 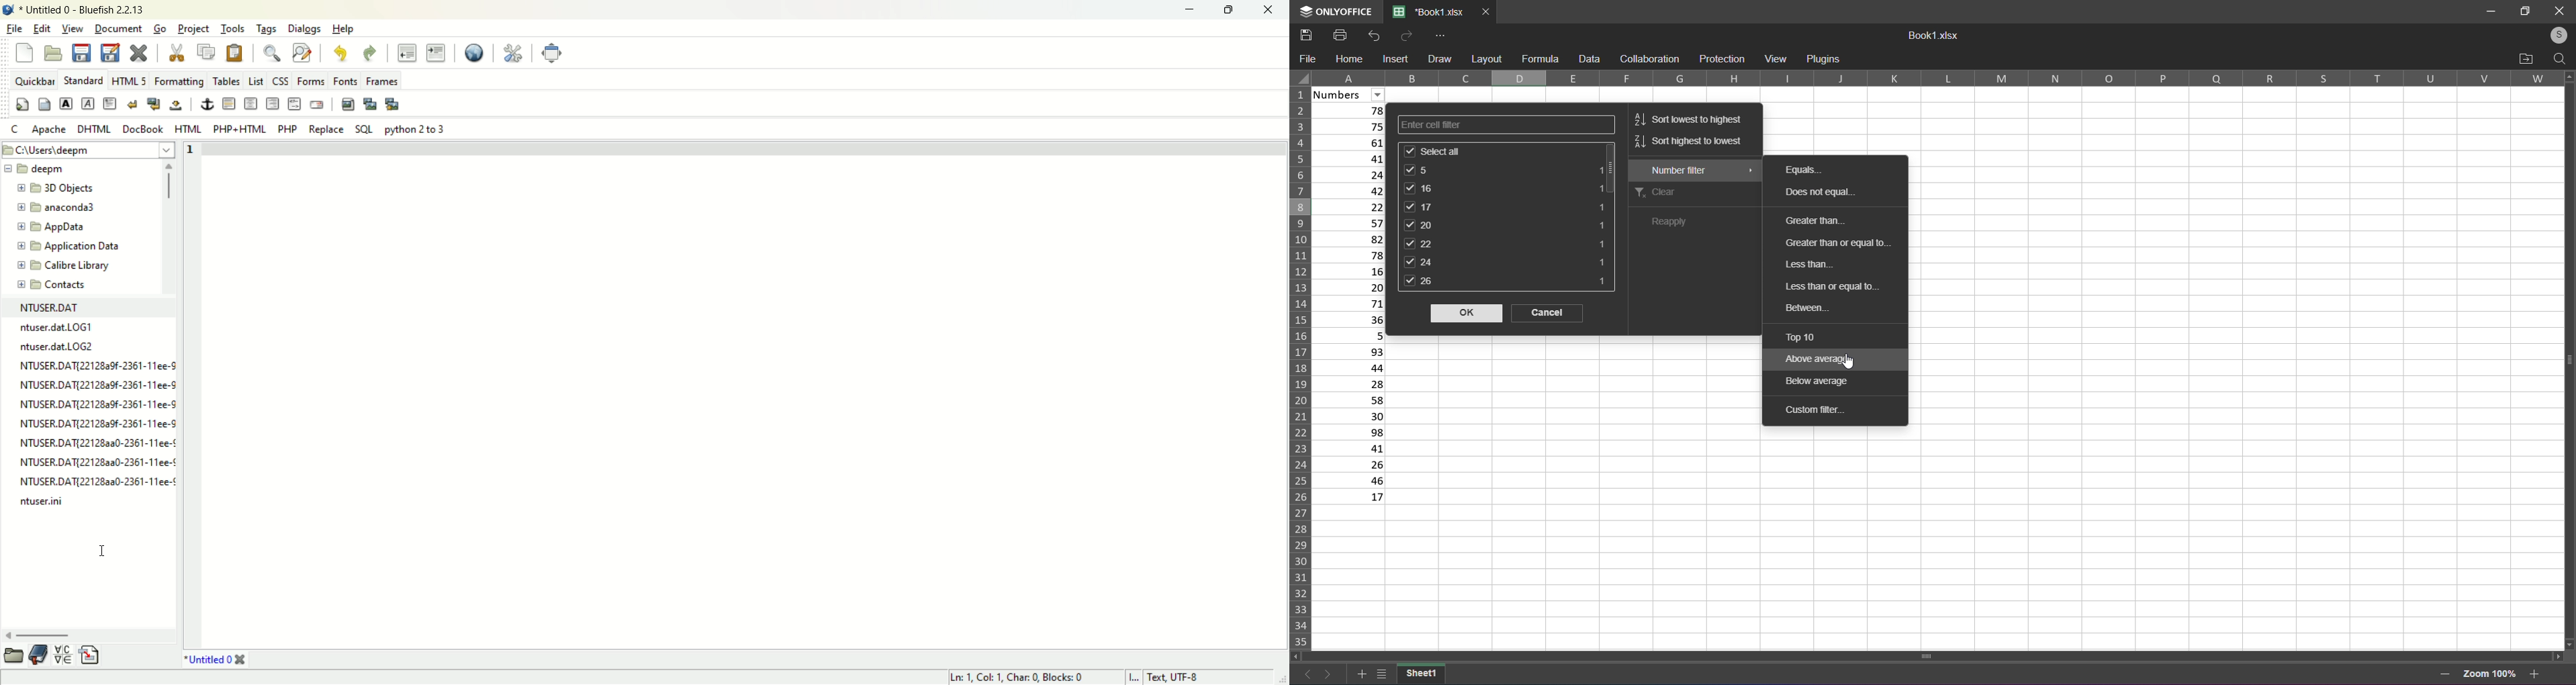 What do you see at coordinates (1850, 361) in the screenshot?
I see `cursor` at bounding box center [1850, 361].